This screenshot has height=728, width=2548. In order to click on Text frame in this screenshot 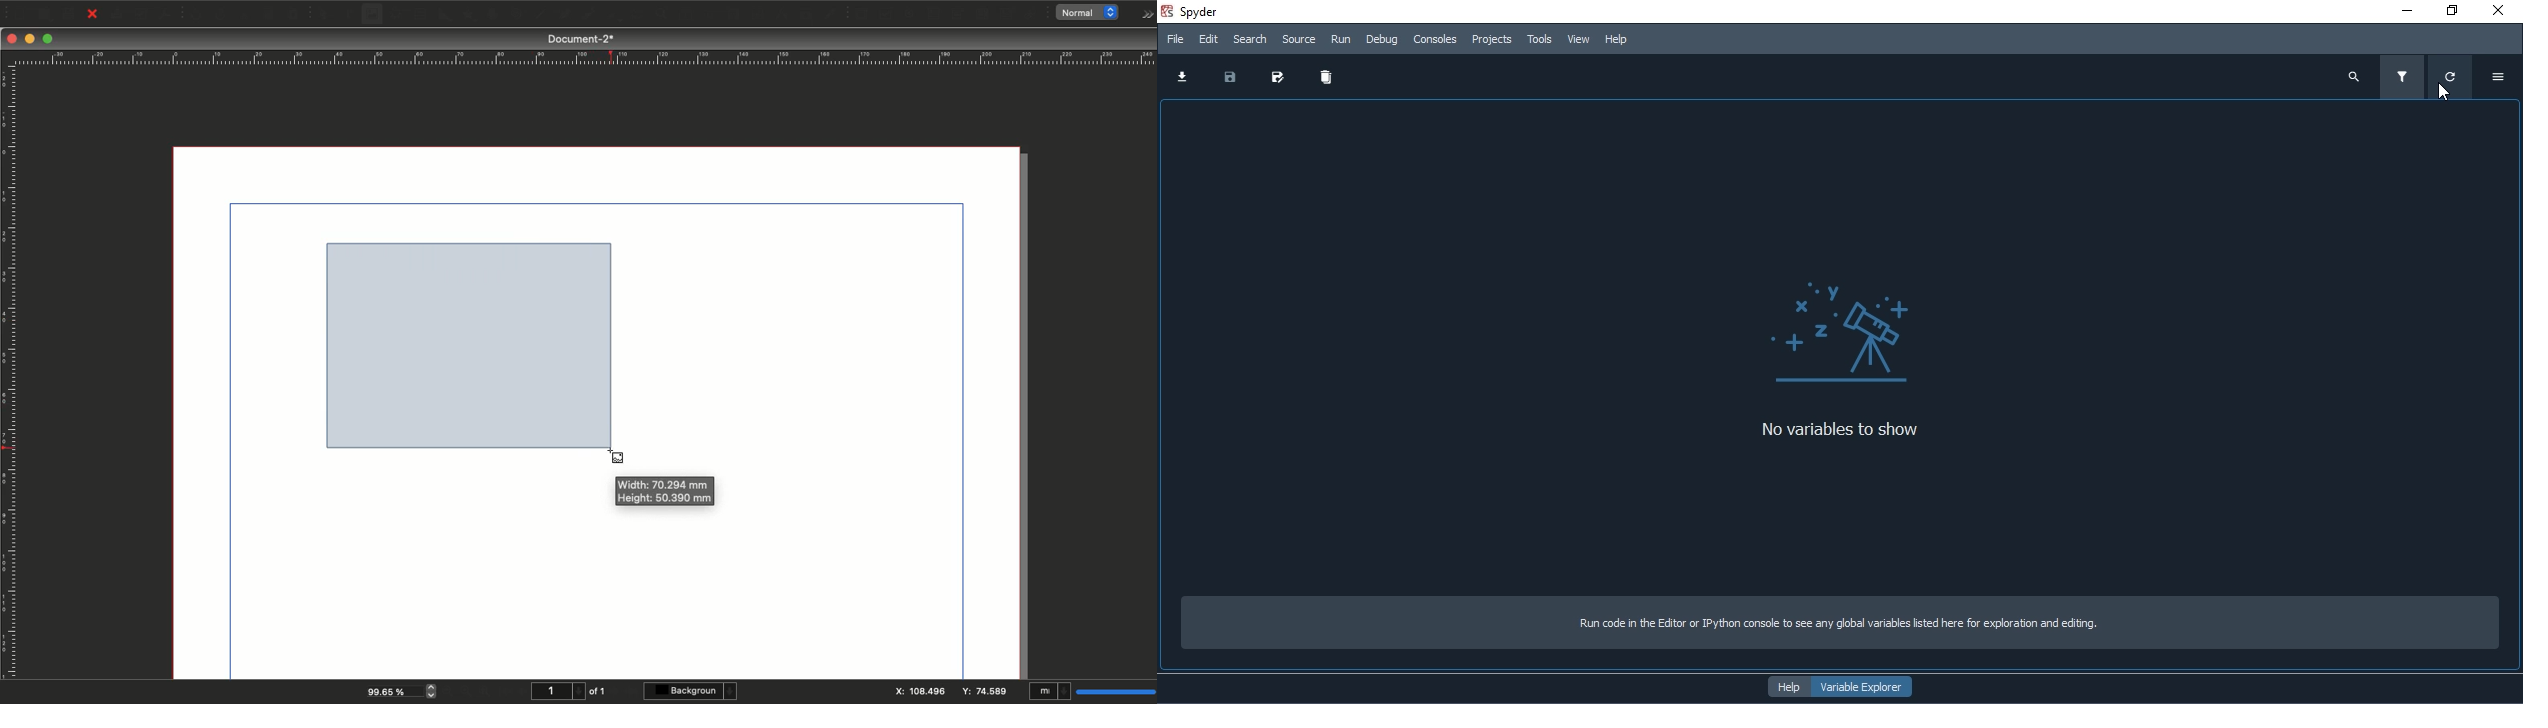, I will do `click(348, 16)`.